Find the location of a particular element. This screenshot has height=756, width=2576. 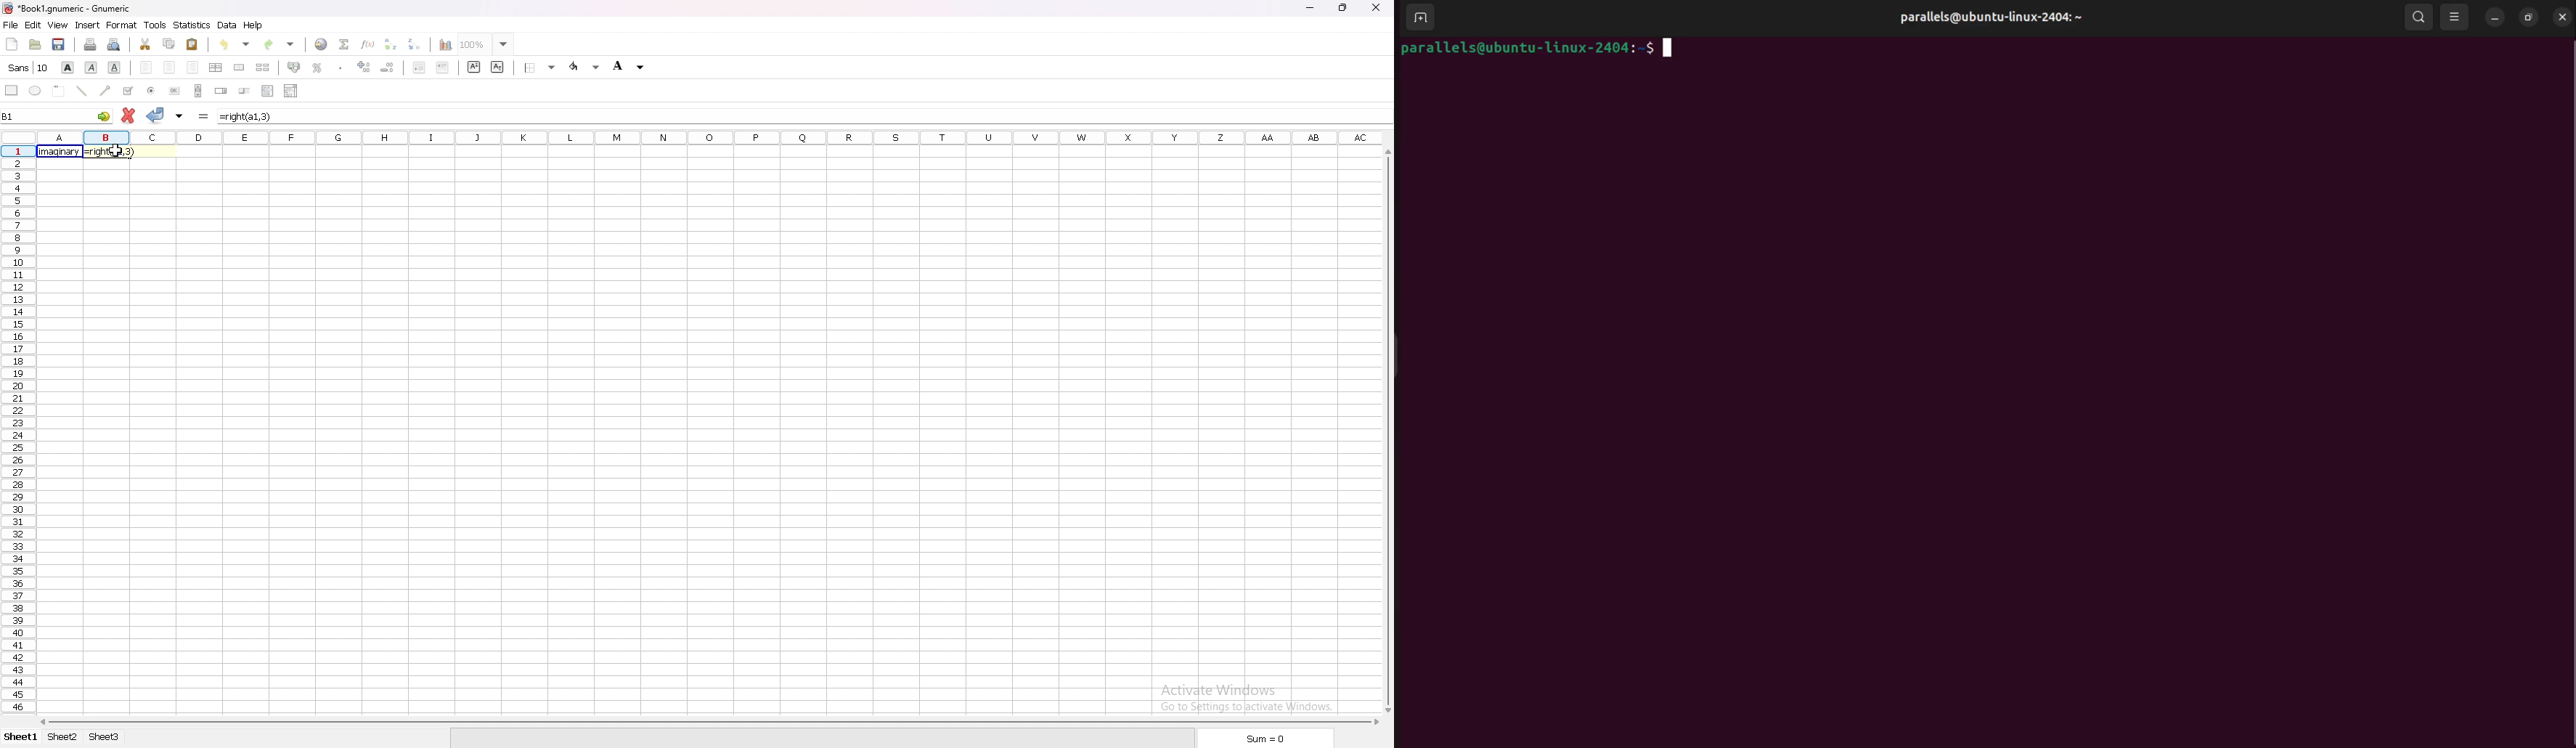

rectangle is located at coordinates (11, 90).